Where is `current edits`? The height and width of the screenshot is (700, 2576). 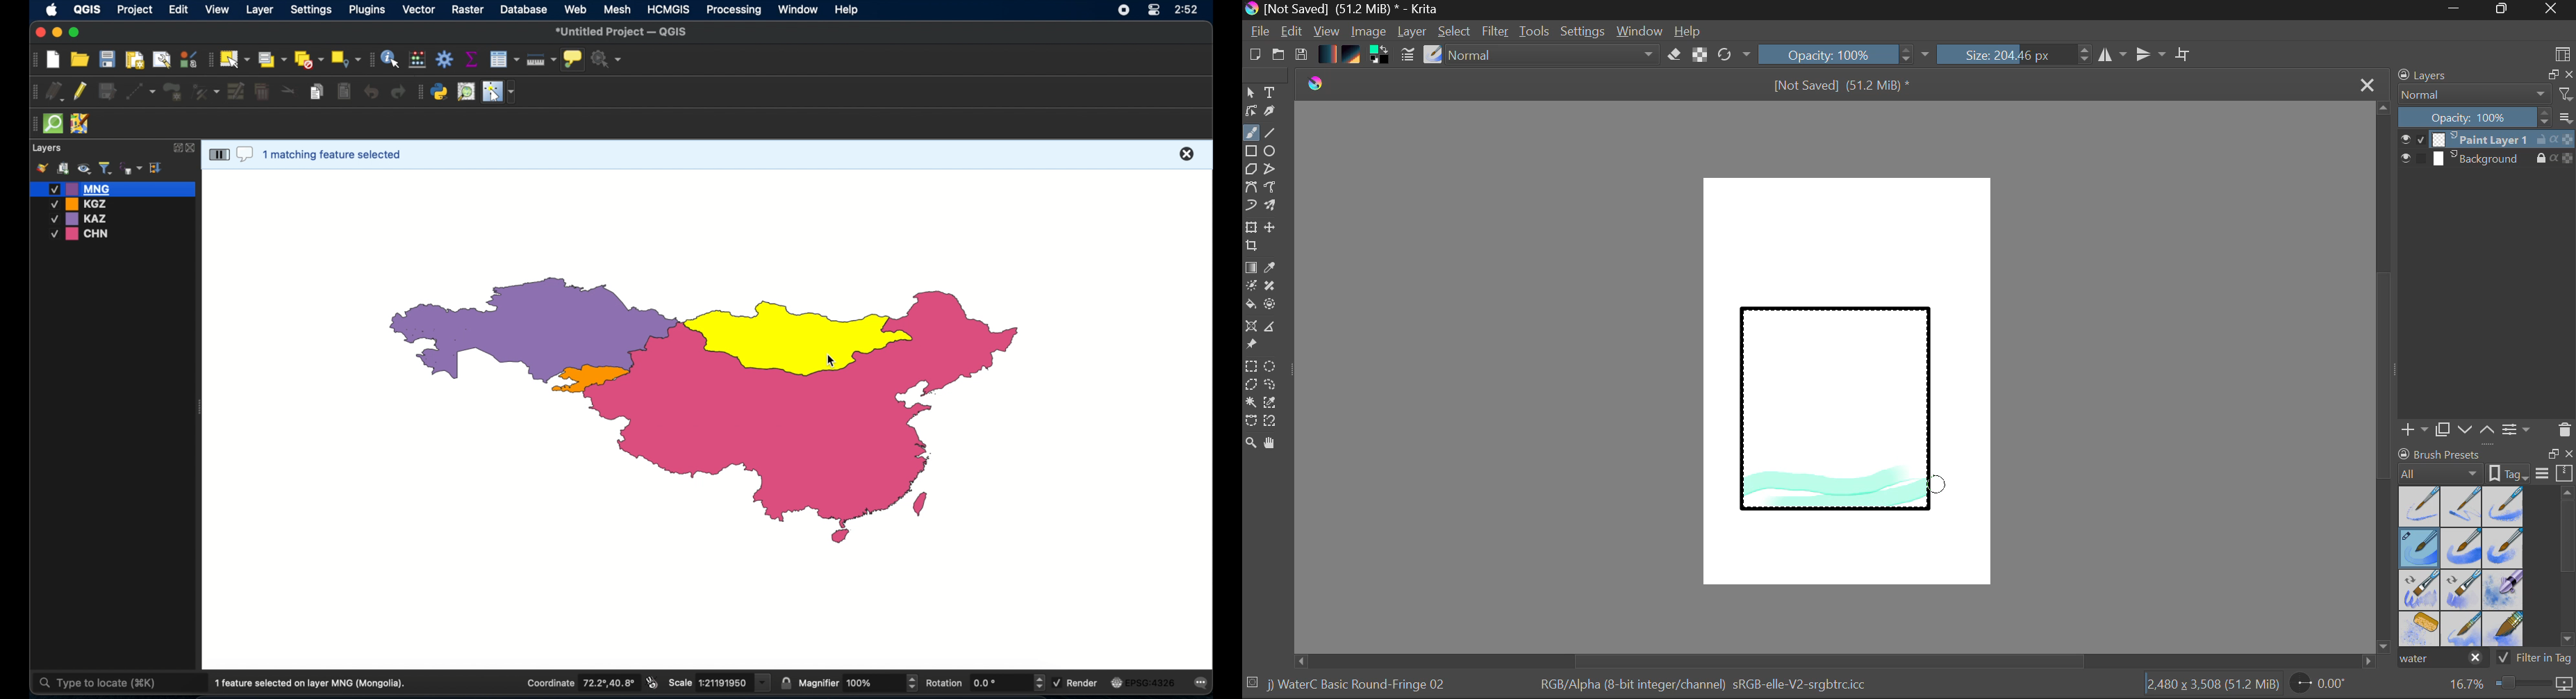
current edits is located at coordinates (54, 91).